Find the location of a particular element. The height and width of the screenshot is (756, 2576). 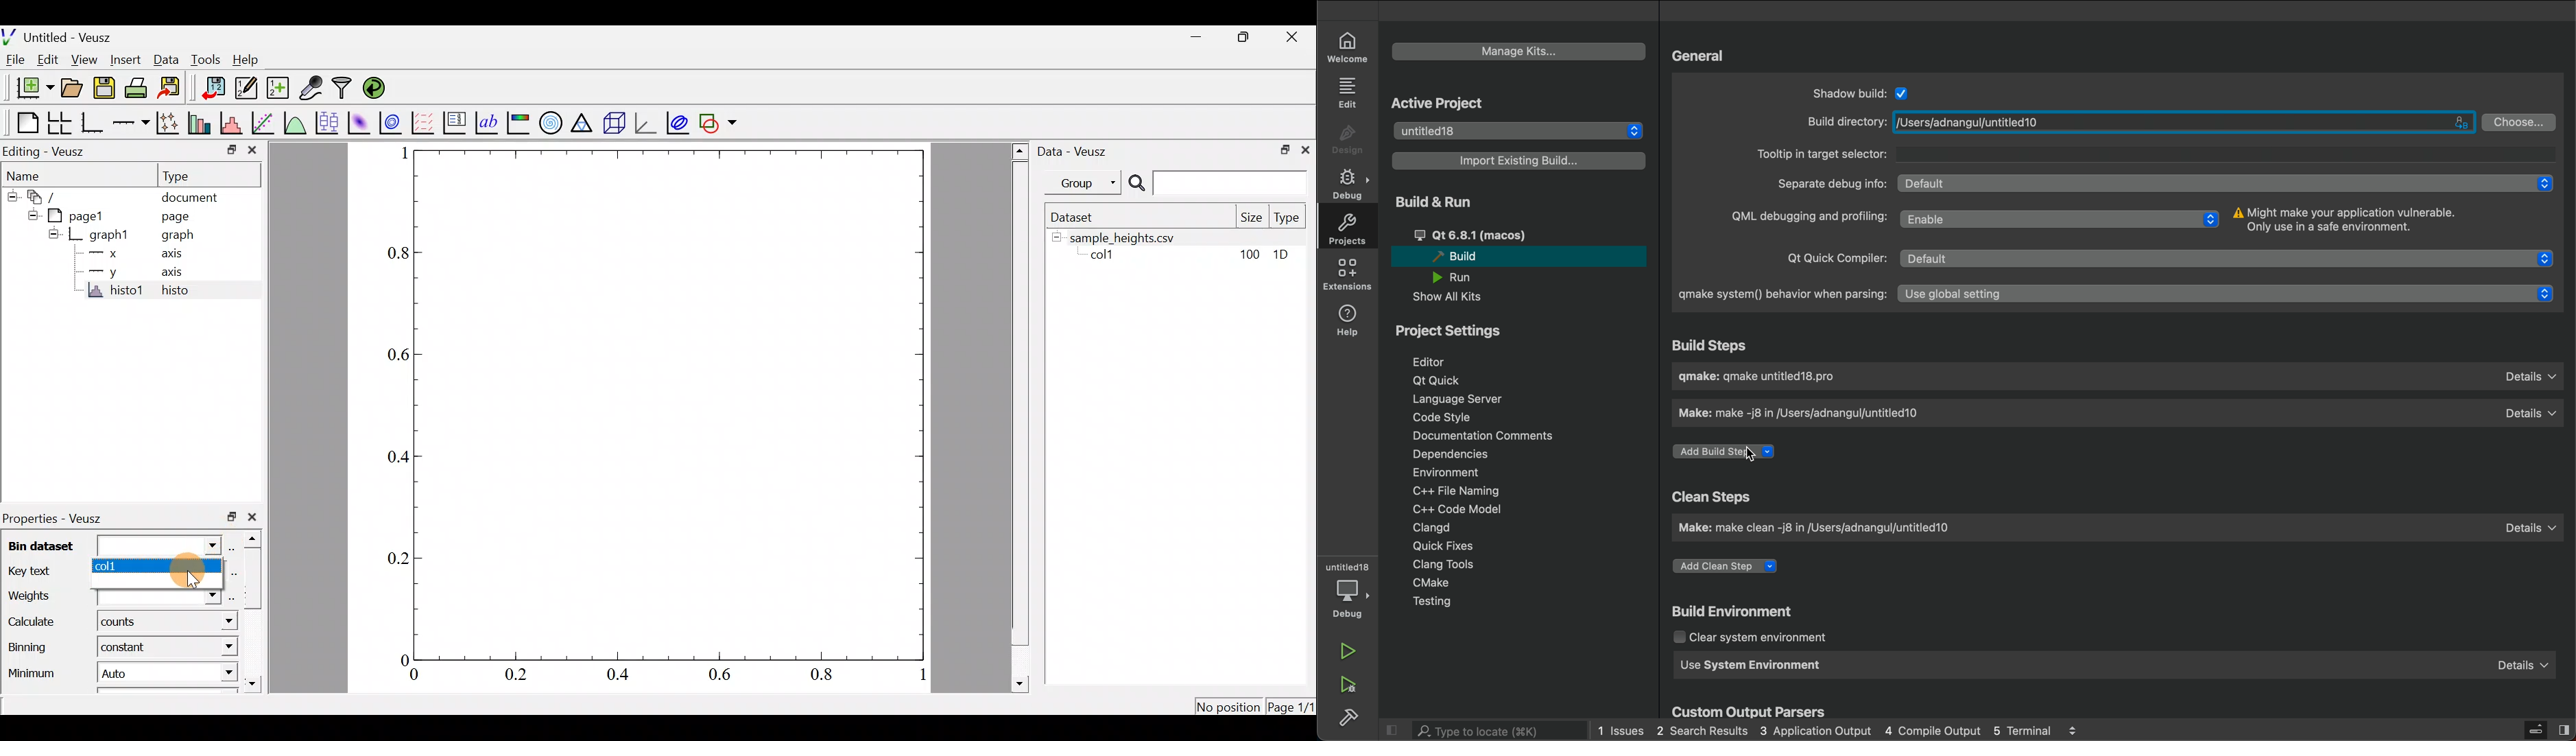

sample heights.csv is located at coordinates (1189, 237).